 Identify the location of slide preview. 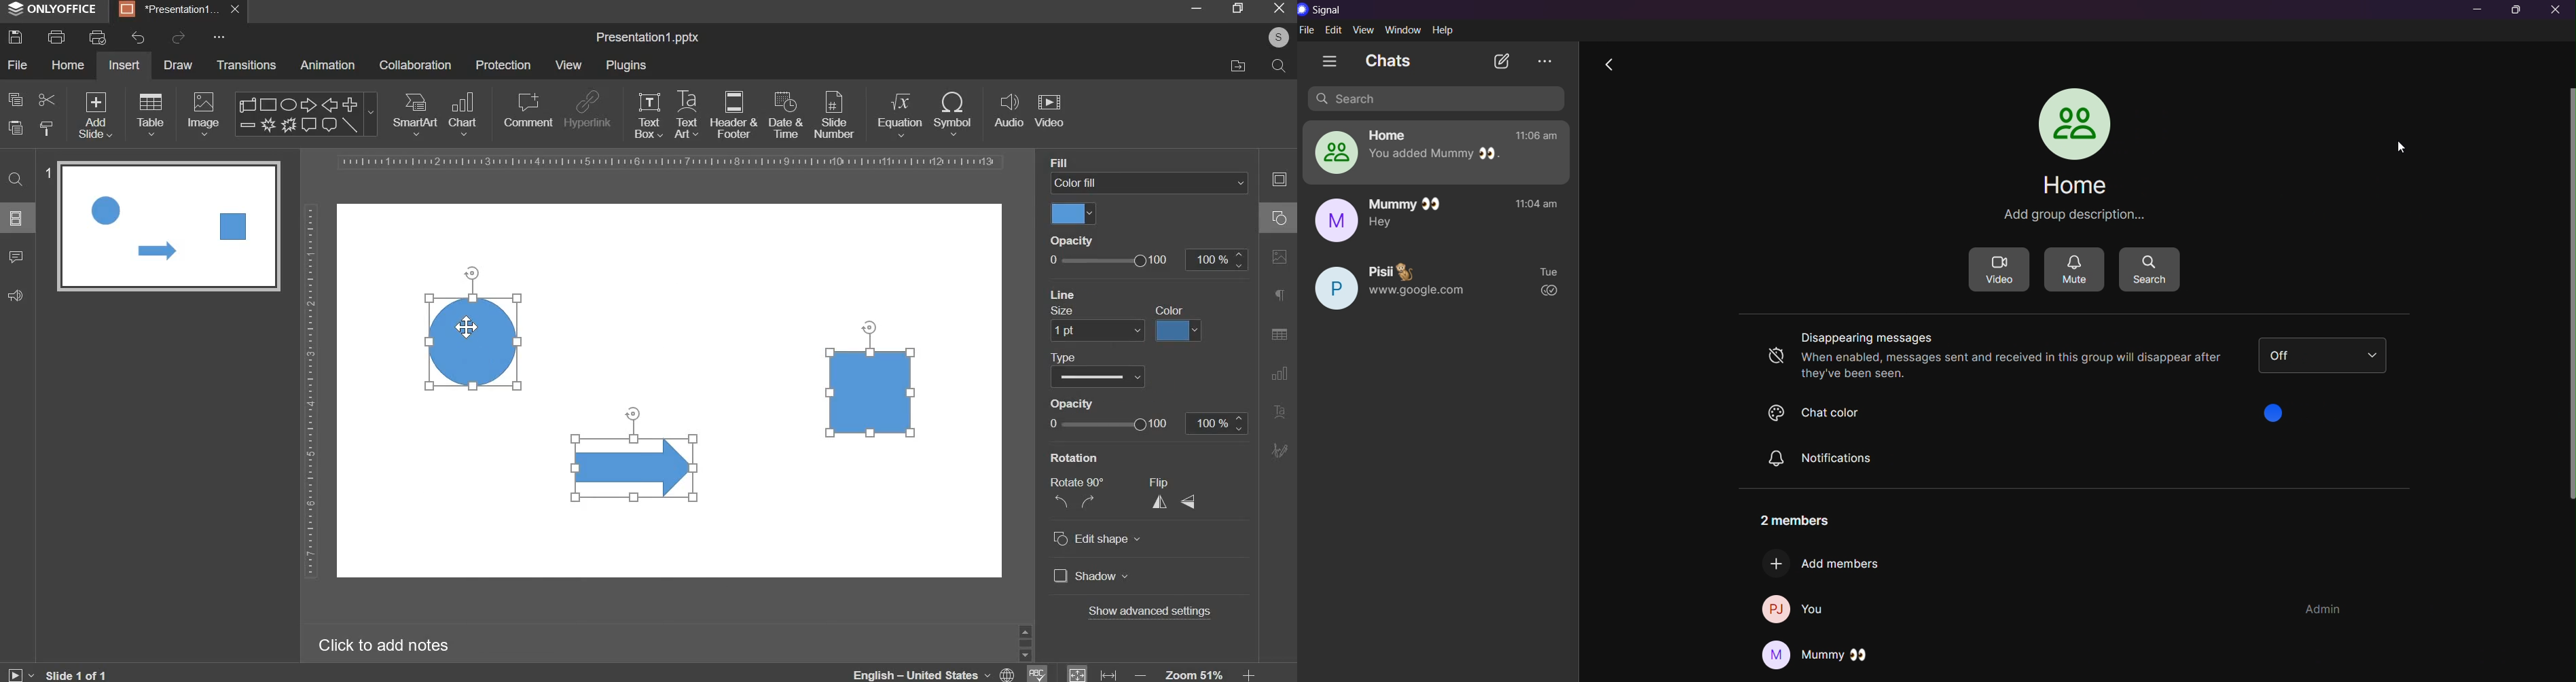
(168, 226).